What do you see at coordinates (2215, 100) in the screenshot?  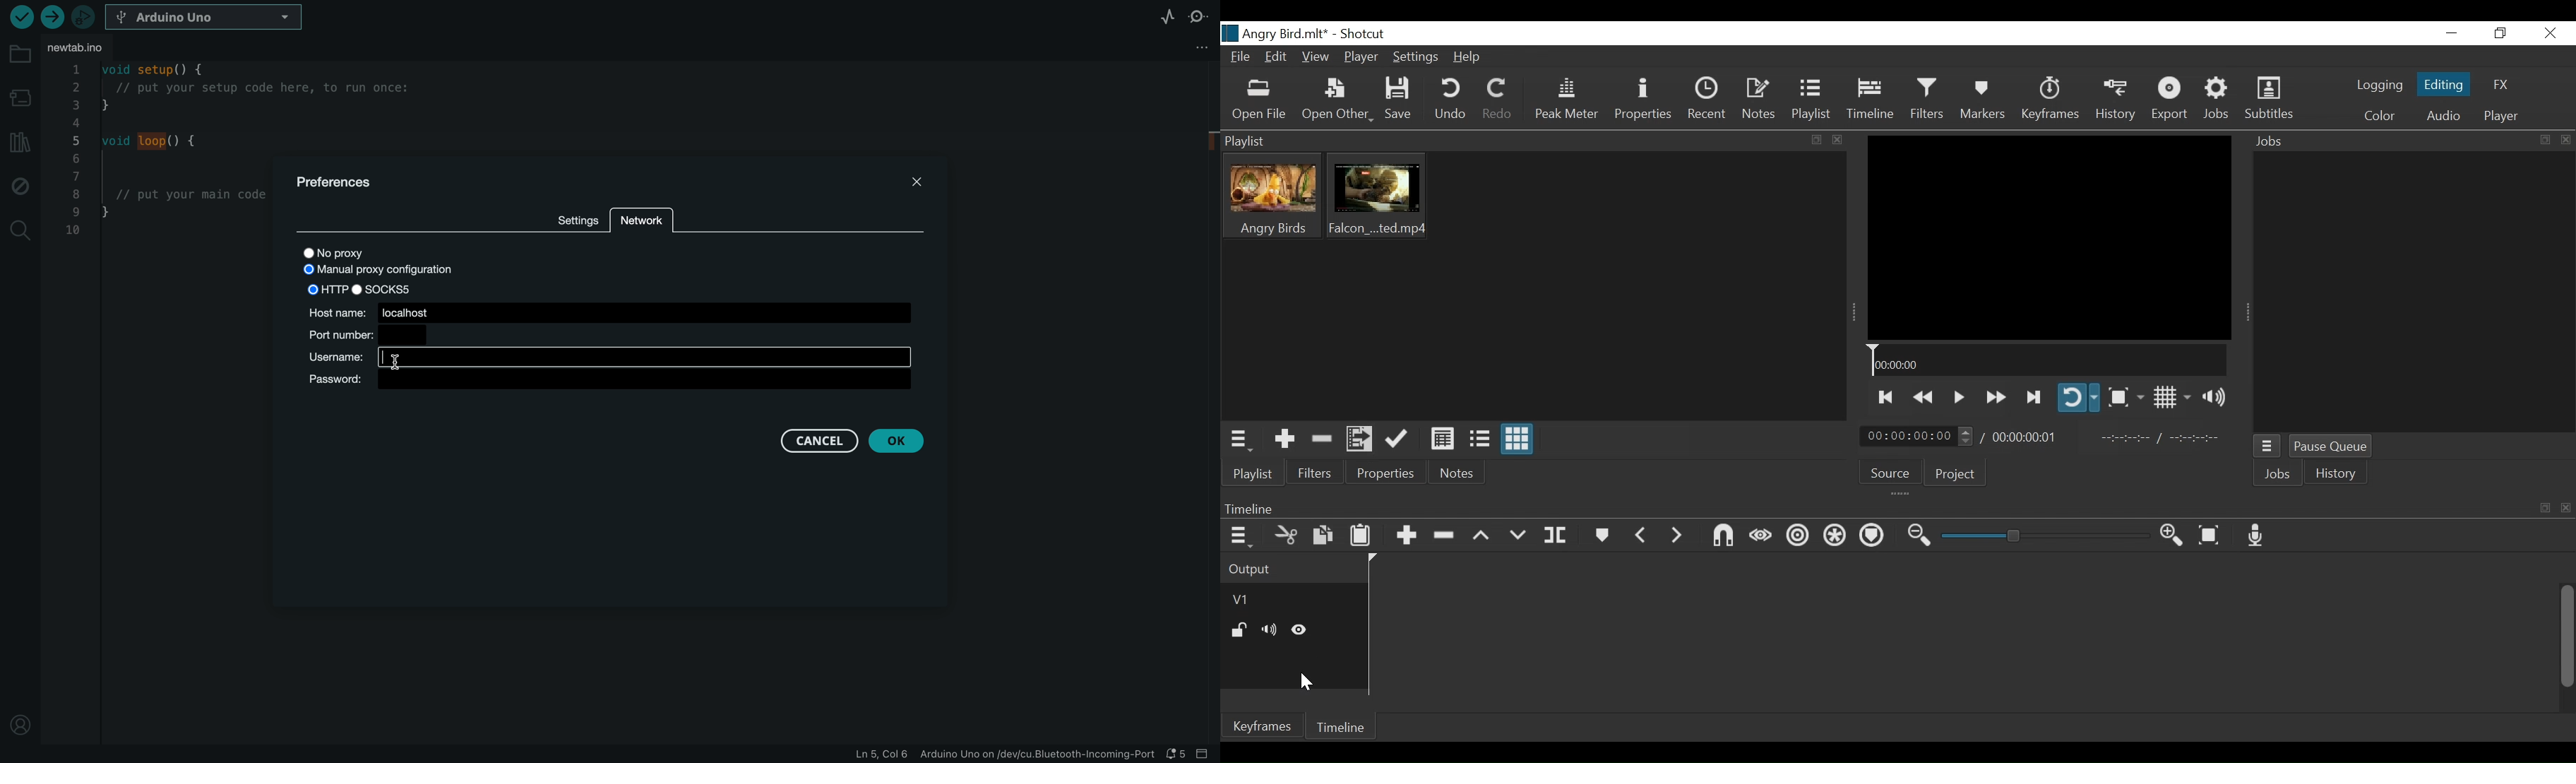 I see `Jobs` at bounding box center [2215, 100].